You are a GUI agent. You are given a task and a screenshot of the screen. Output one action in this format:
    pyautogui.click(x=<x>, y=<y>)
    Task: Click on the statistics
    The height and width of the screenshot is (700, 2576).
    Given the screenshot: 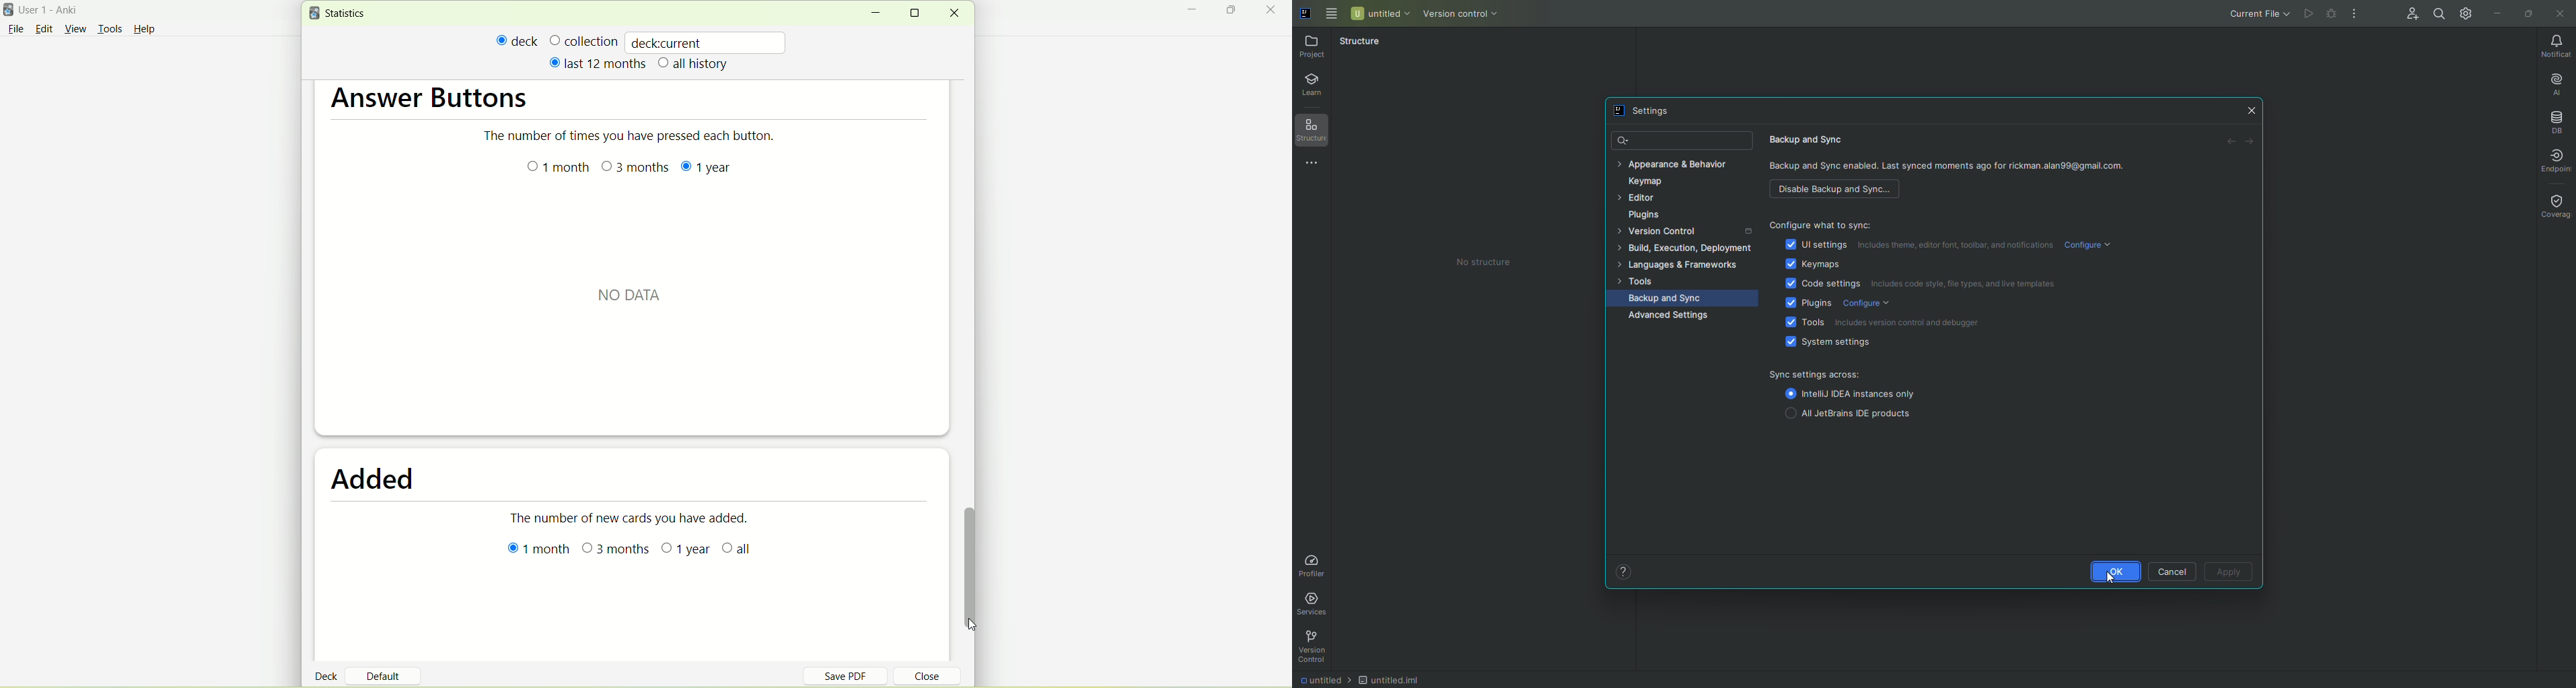 What is the action you would take?
    pyautogui.click(x=341, y=13)
    